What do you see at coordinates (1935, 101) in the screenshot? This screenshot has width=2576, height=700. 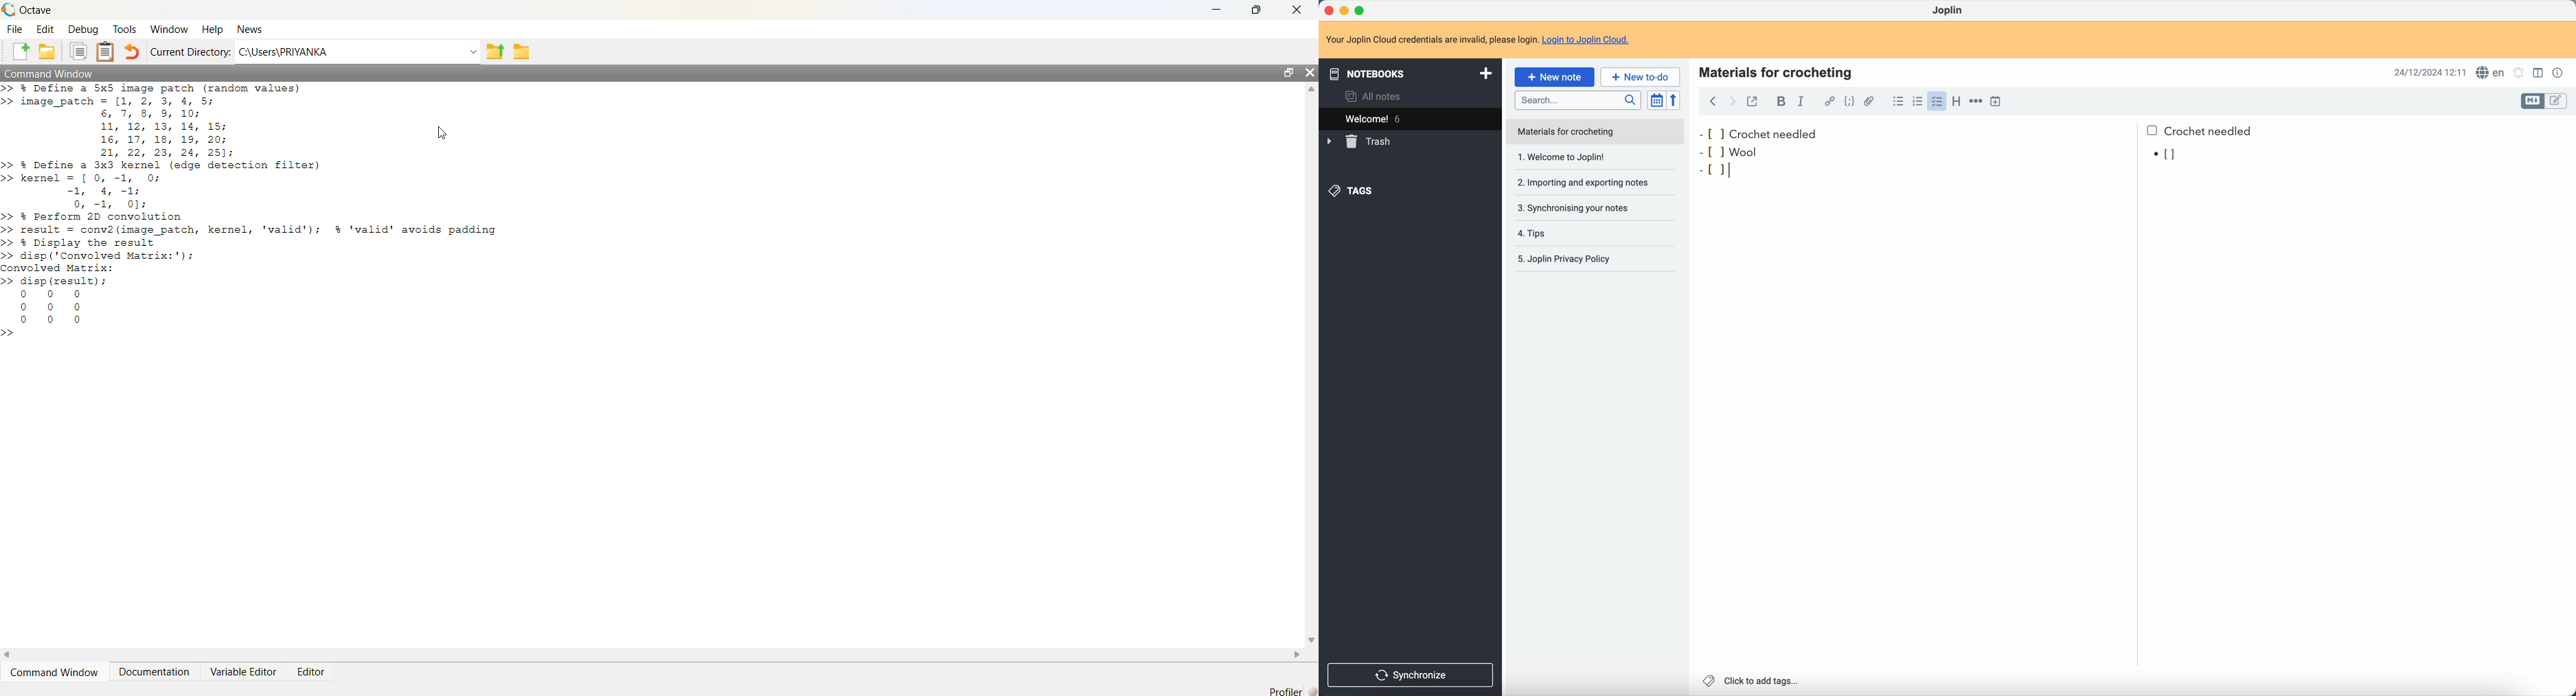 I see `click on checklist` at bounding box center [1935, 101].